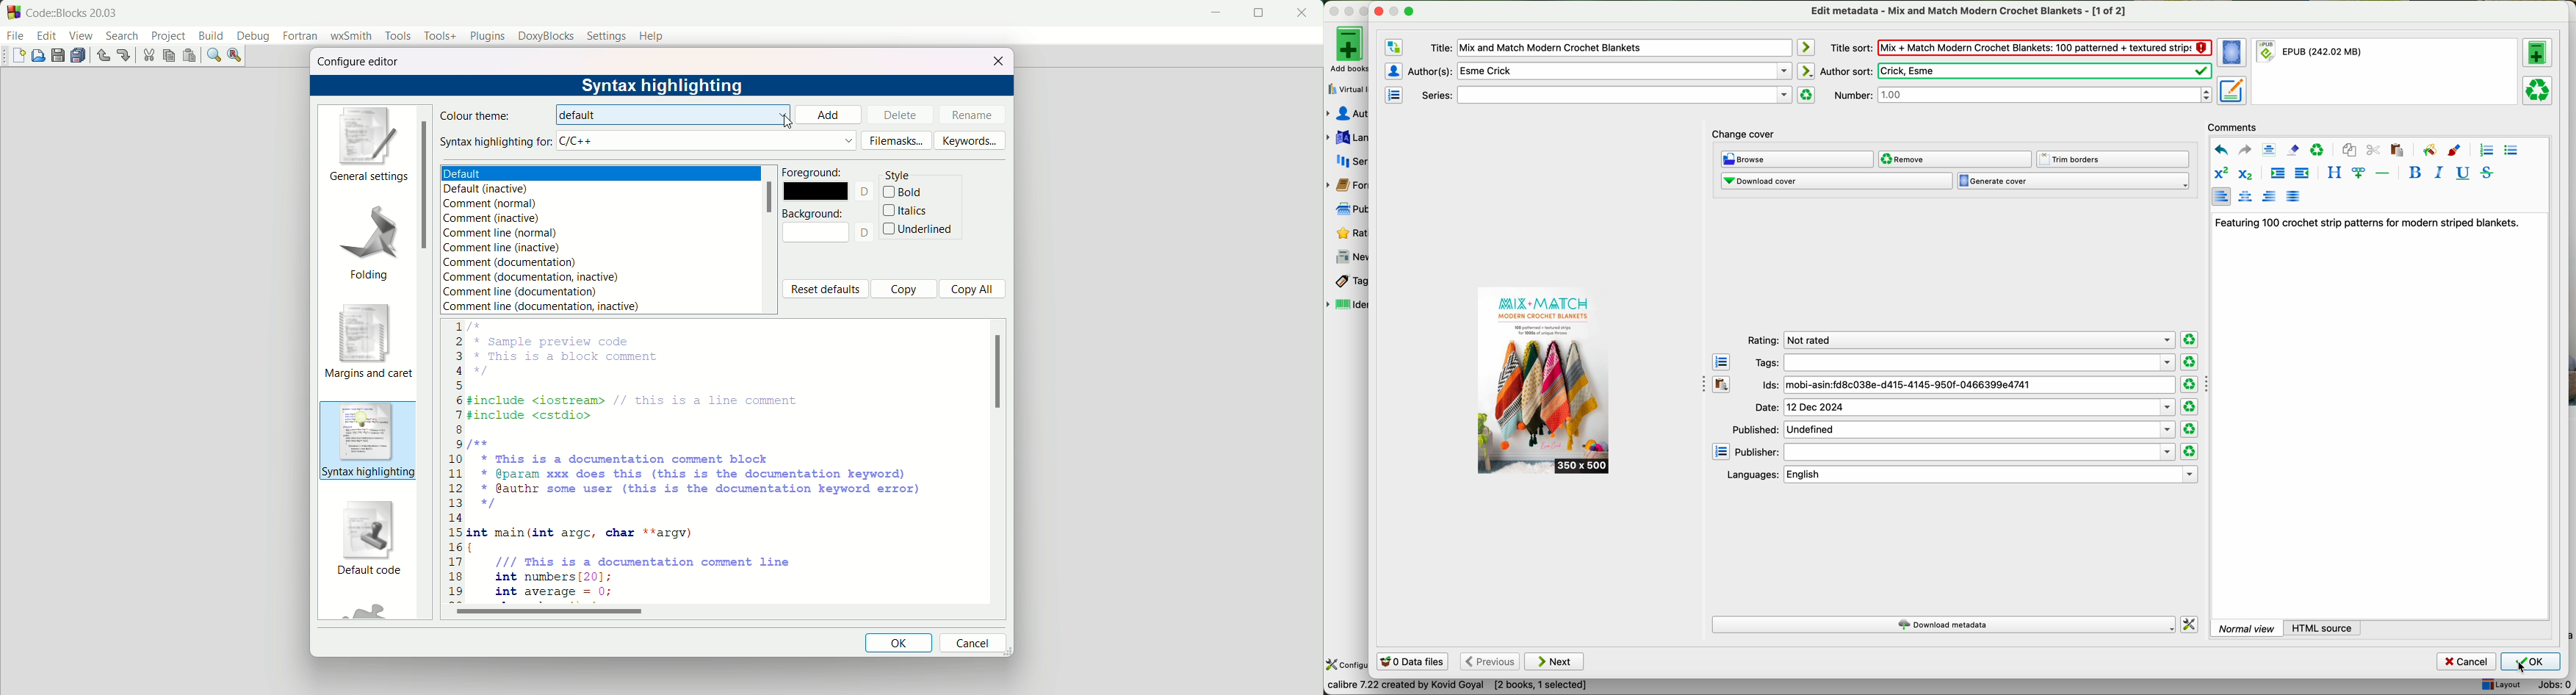  I want to click on change cover, so click(1744, 135).